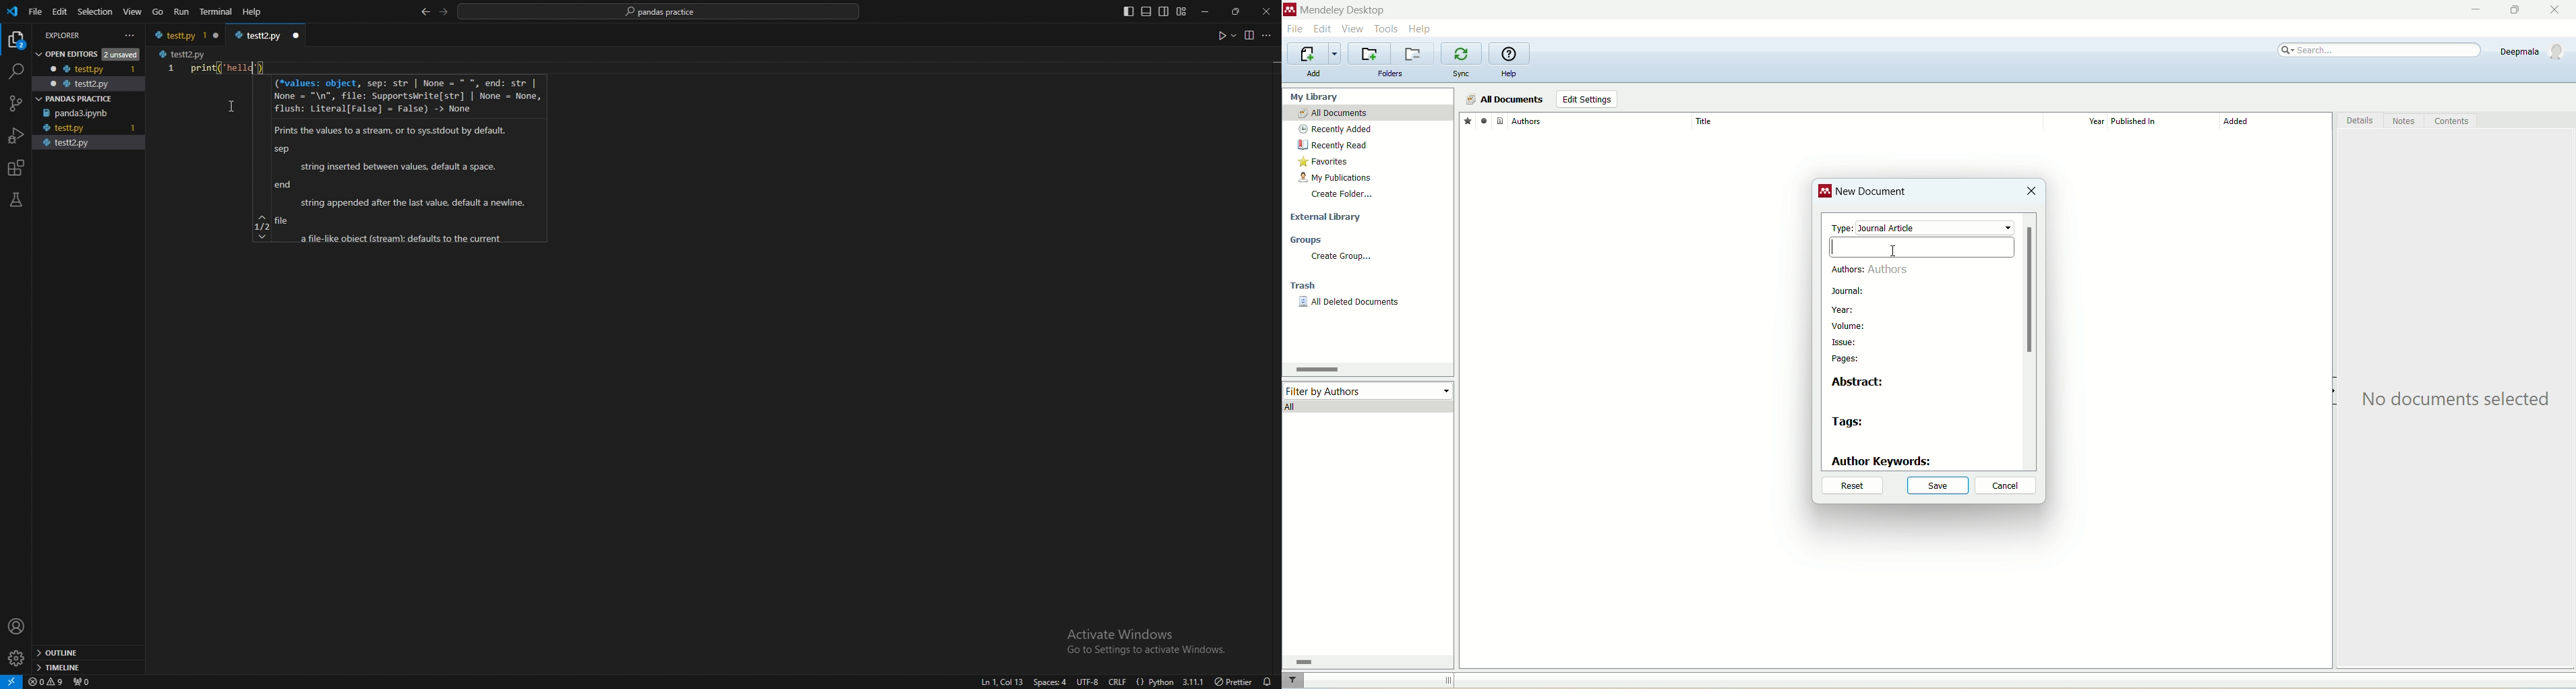  What do you see at coordinates (1875, 271) in the screenshot?
I see `authors` at bounding box center [1875, 271].